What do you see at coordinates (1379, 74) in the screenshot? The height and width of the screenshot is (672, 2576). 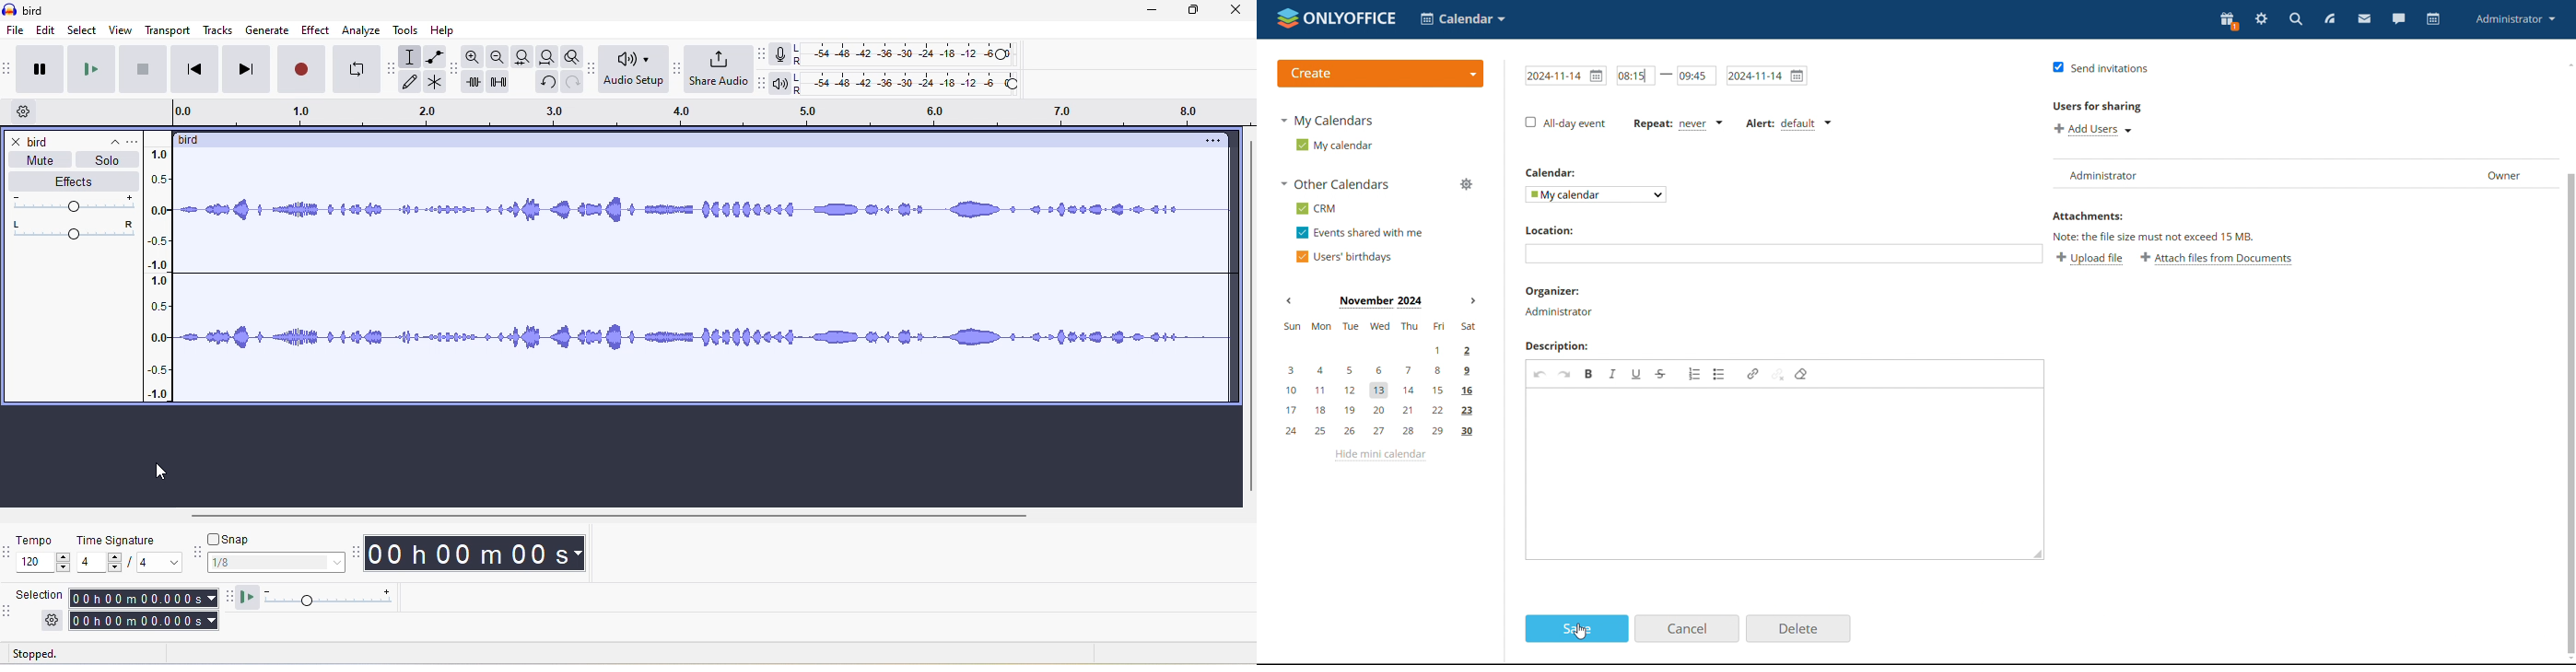 I see `create` at bounding box center [1379, 74].